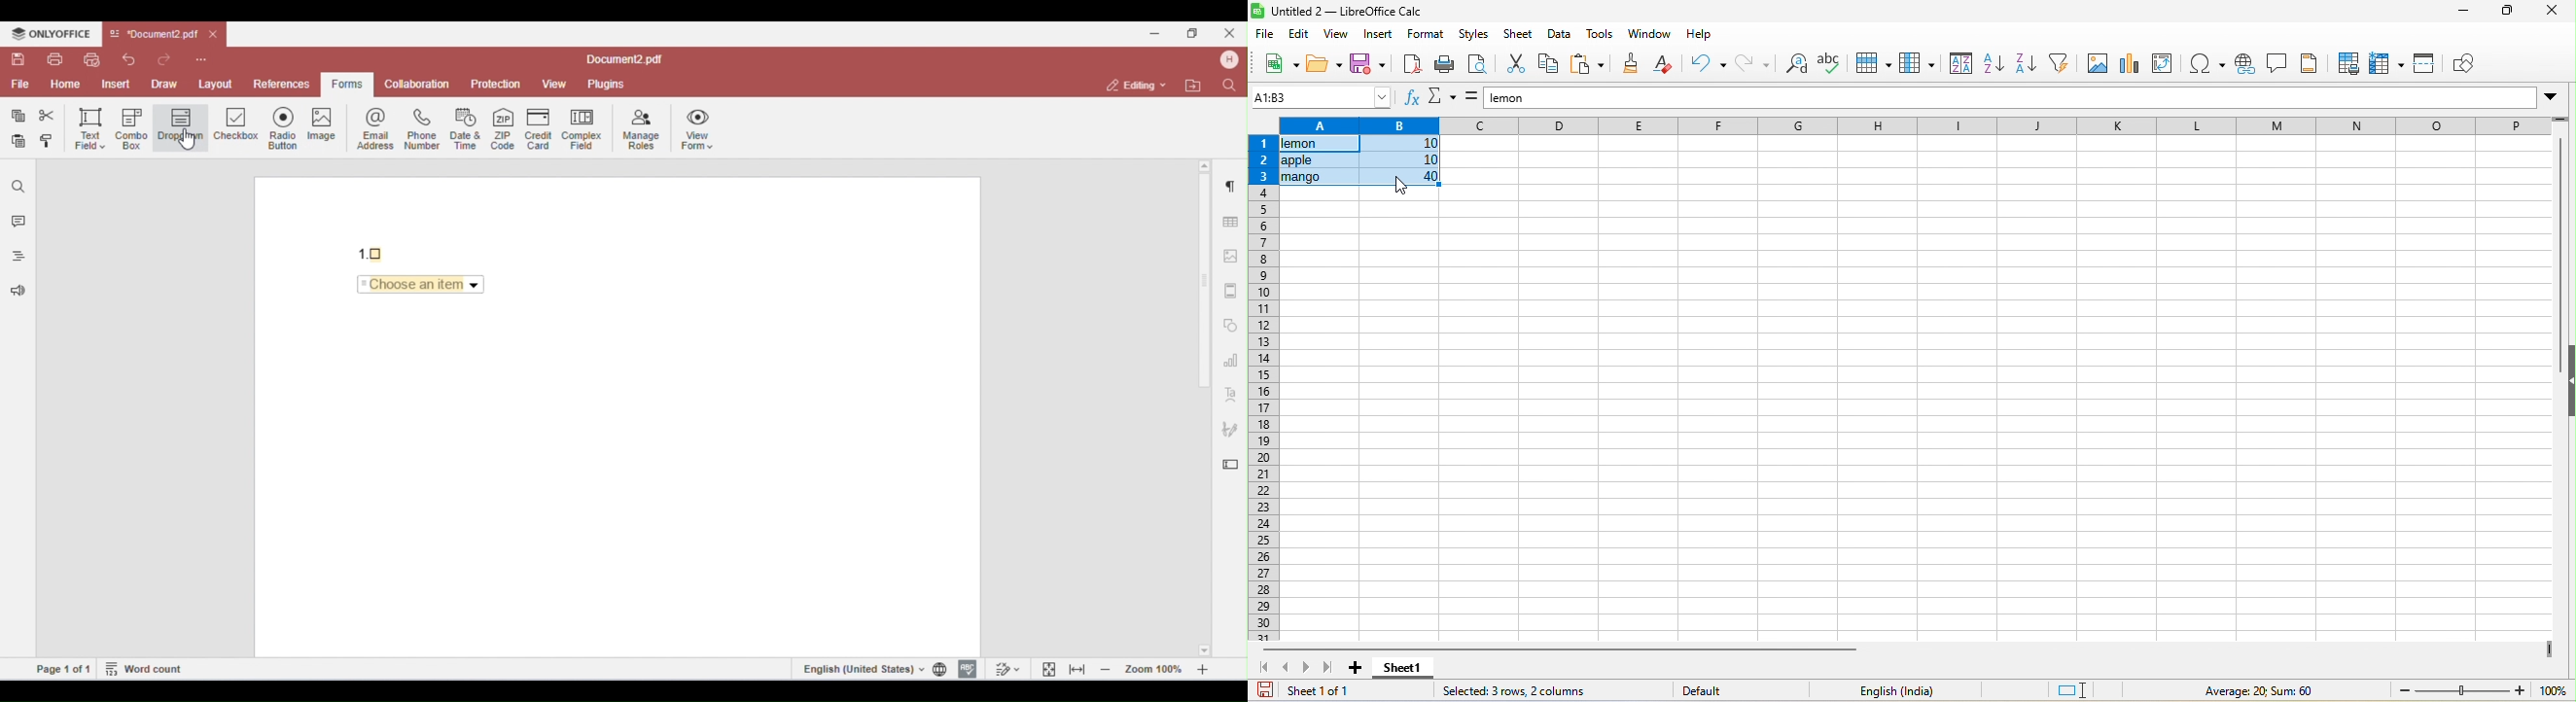  What do you see at coordinates (1413, 64) in the screenshot?
I see `export directly as pdf` at bounding box center [1413, 64].